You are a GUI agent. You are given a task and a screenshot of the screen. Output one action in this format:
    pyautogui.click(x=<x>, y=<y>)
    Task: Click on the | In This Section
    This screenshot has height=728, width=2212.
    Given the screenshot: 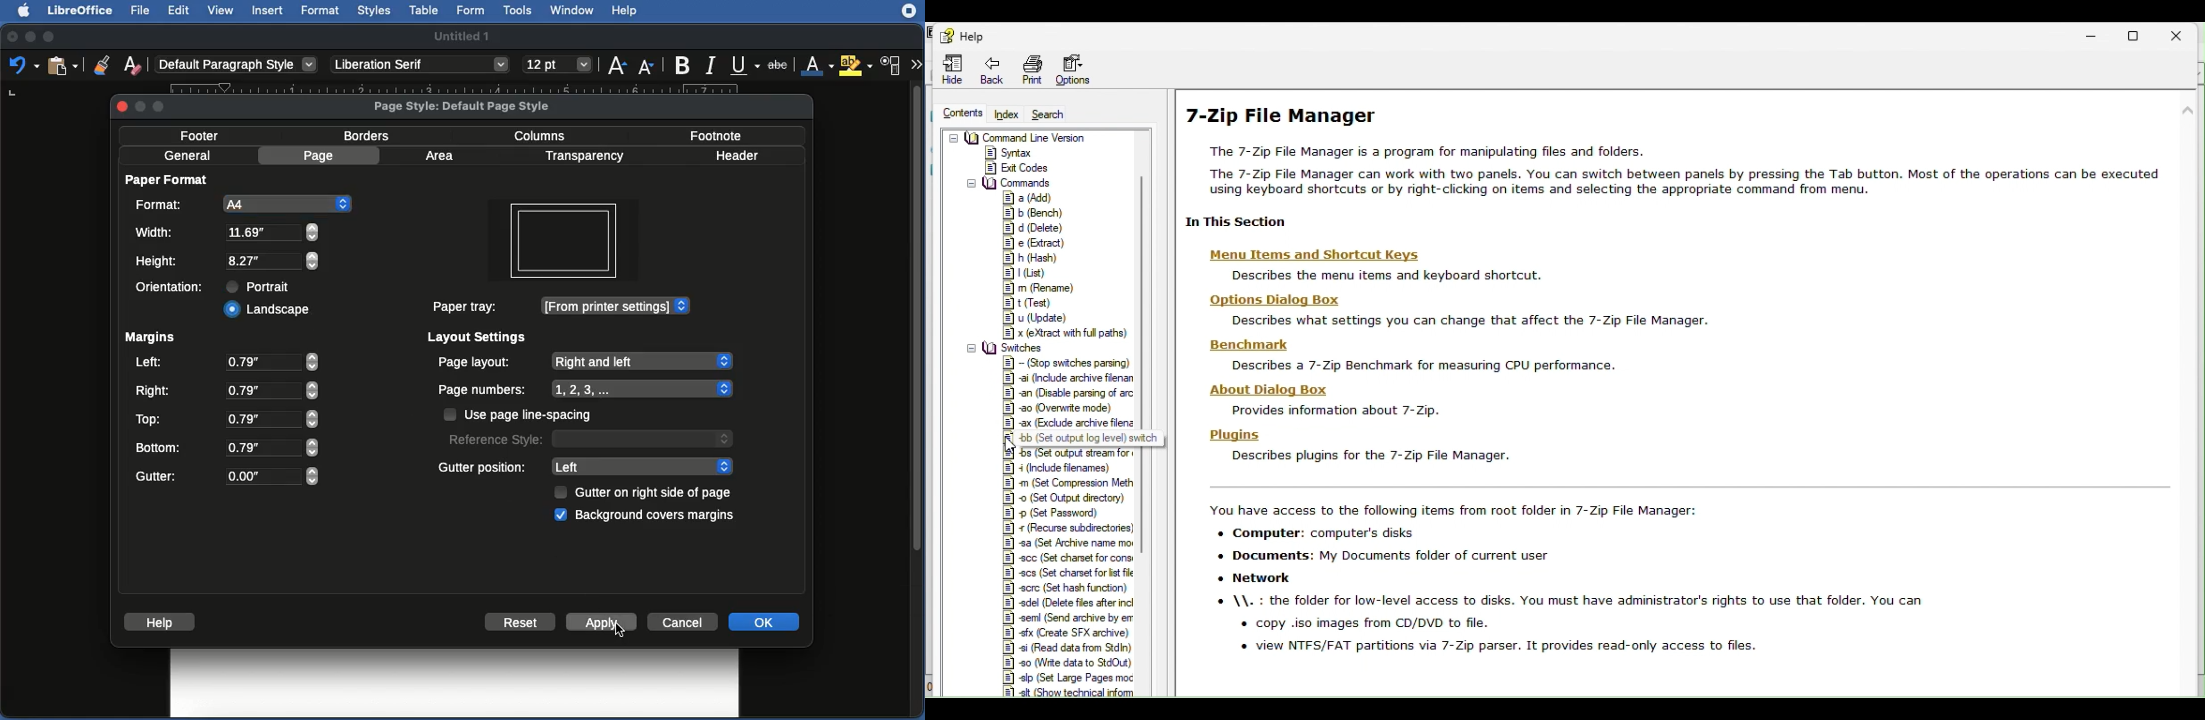 What is the action you would take?
    pyautogui.click(x=1245, y=221)
    